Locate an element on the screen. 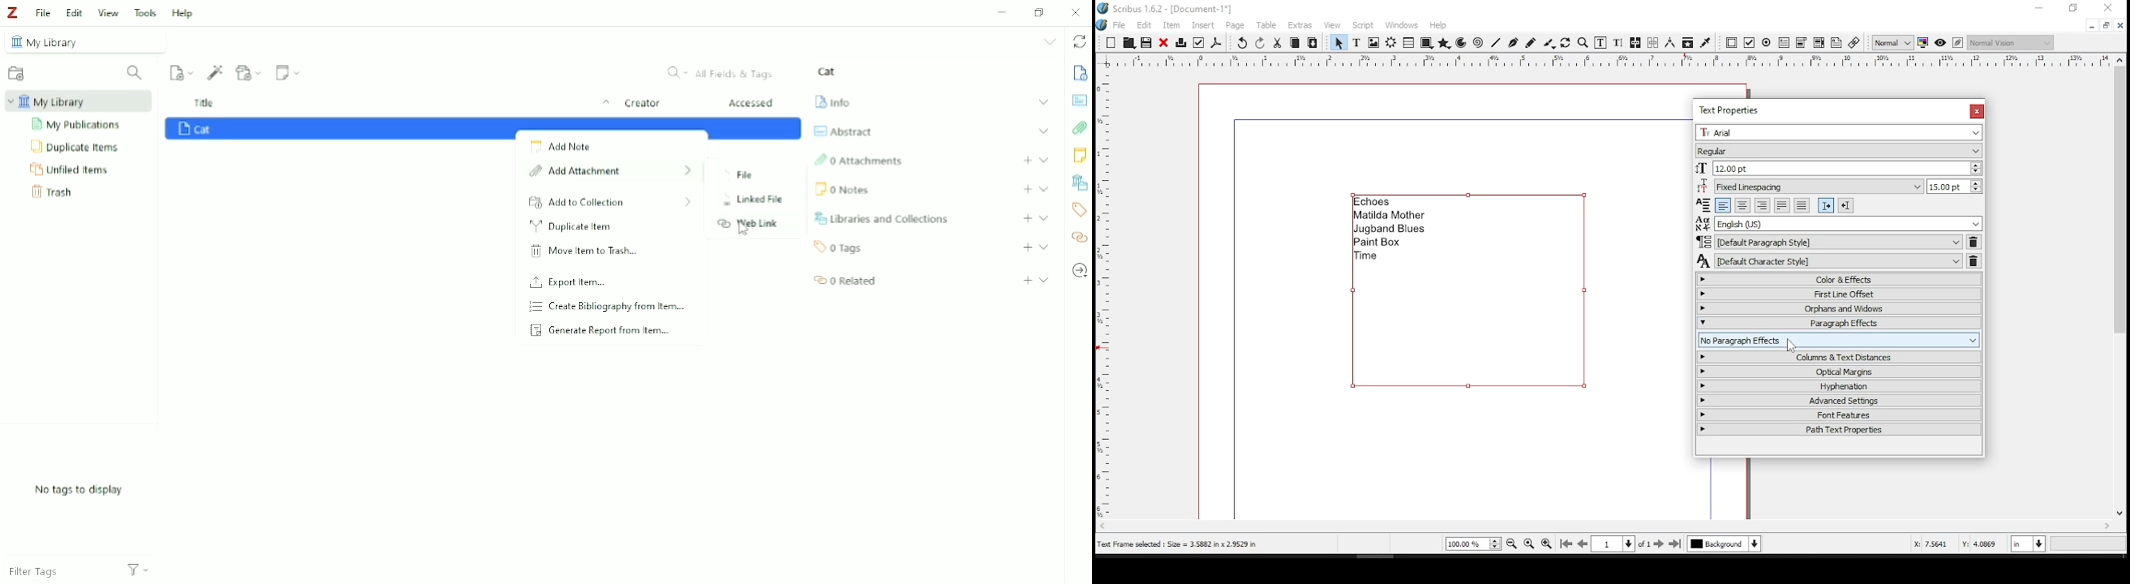 The image size is (2156, 588). Add is located at coordinates (1028, 160).